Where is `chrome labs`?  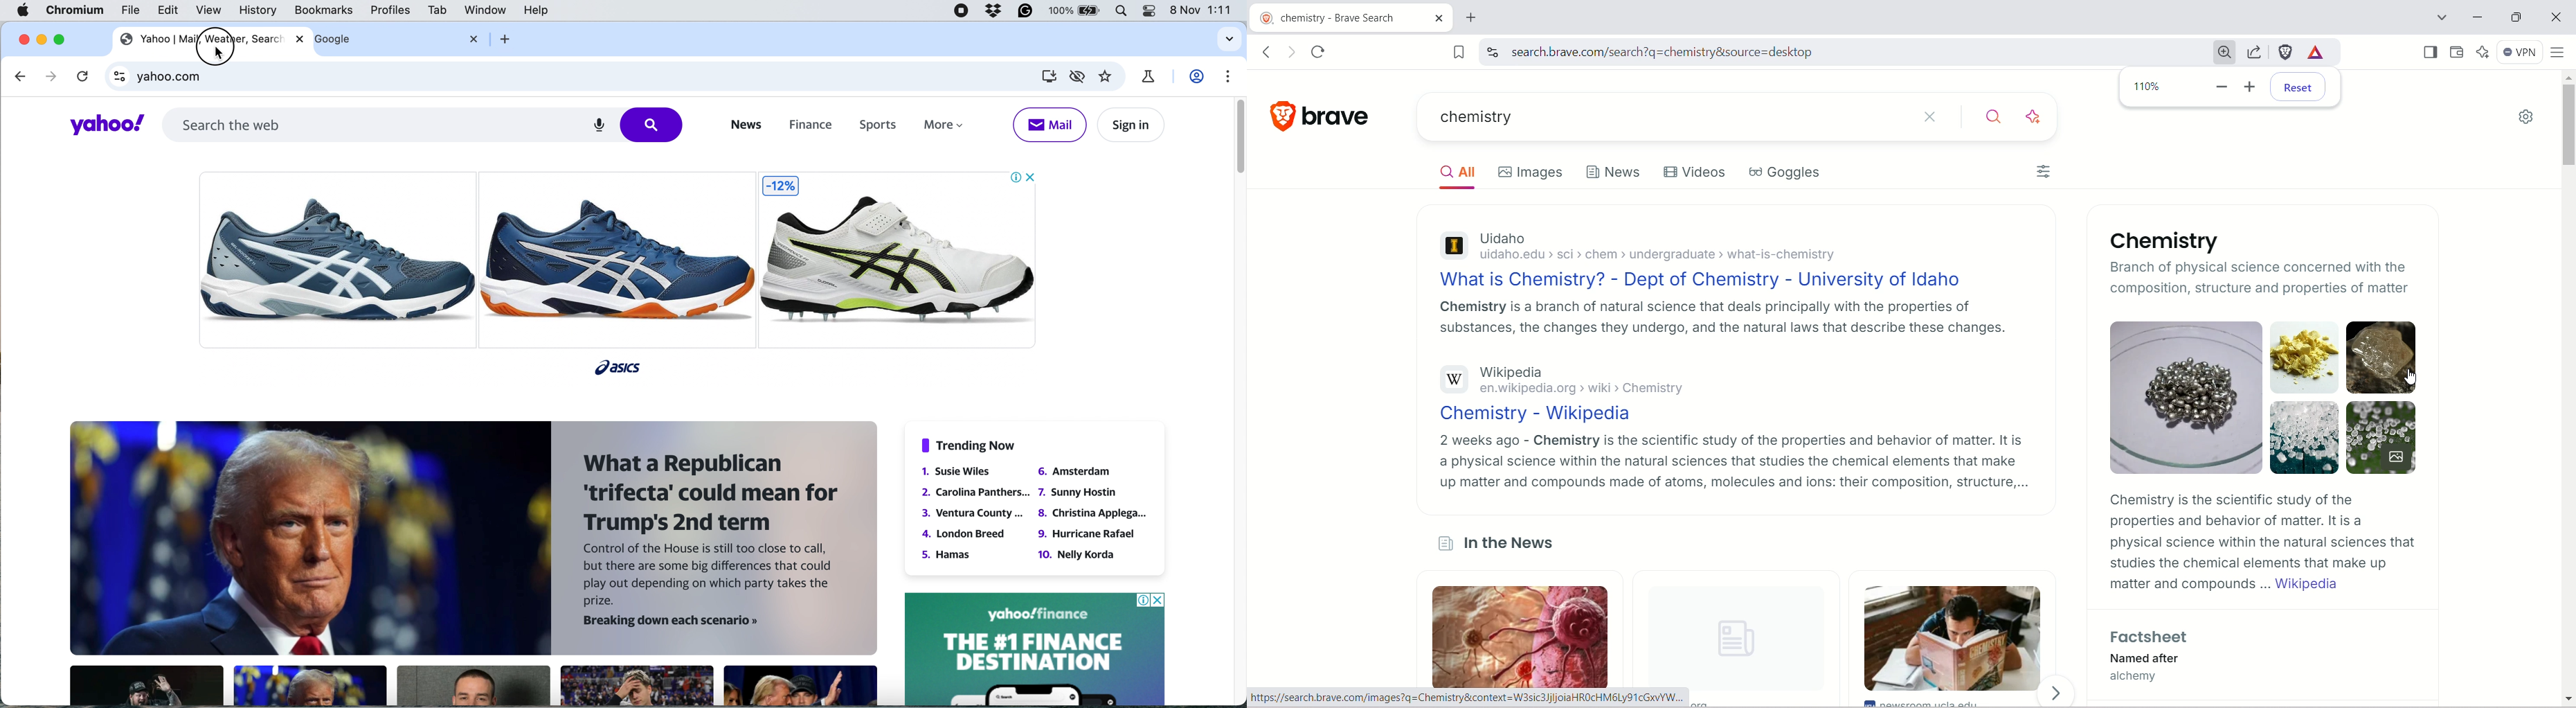
chrome labs is located at coordinates (1148, 76).